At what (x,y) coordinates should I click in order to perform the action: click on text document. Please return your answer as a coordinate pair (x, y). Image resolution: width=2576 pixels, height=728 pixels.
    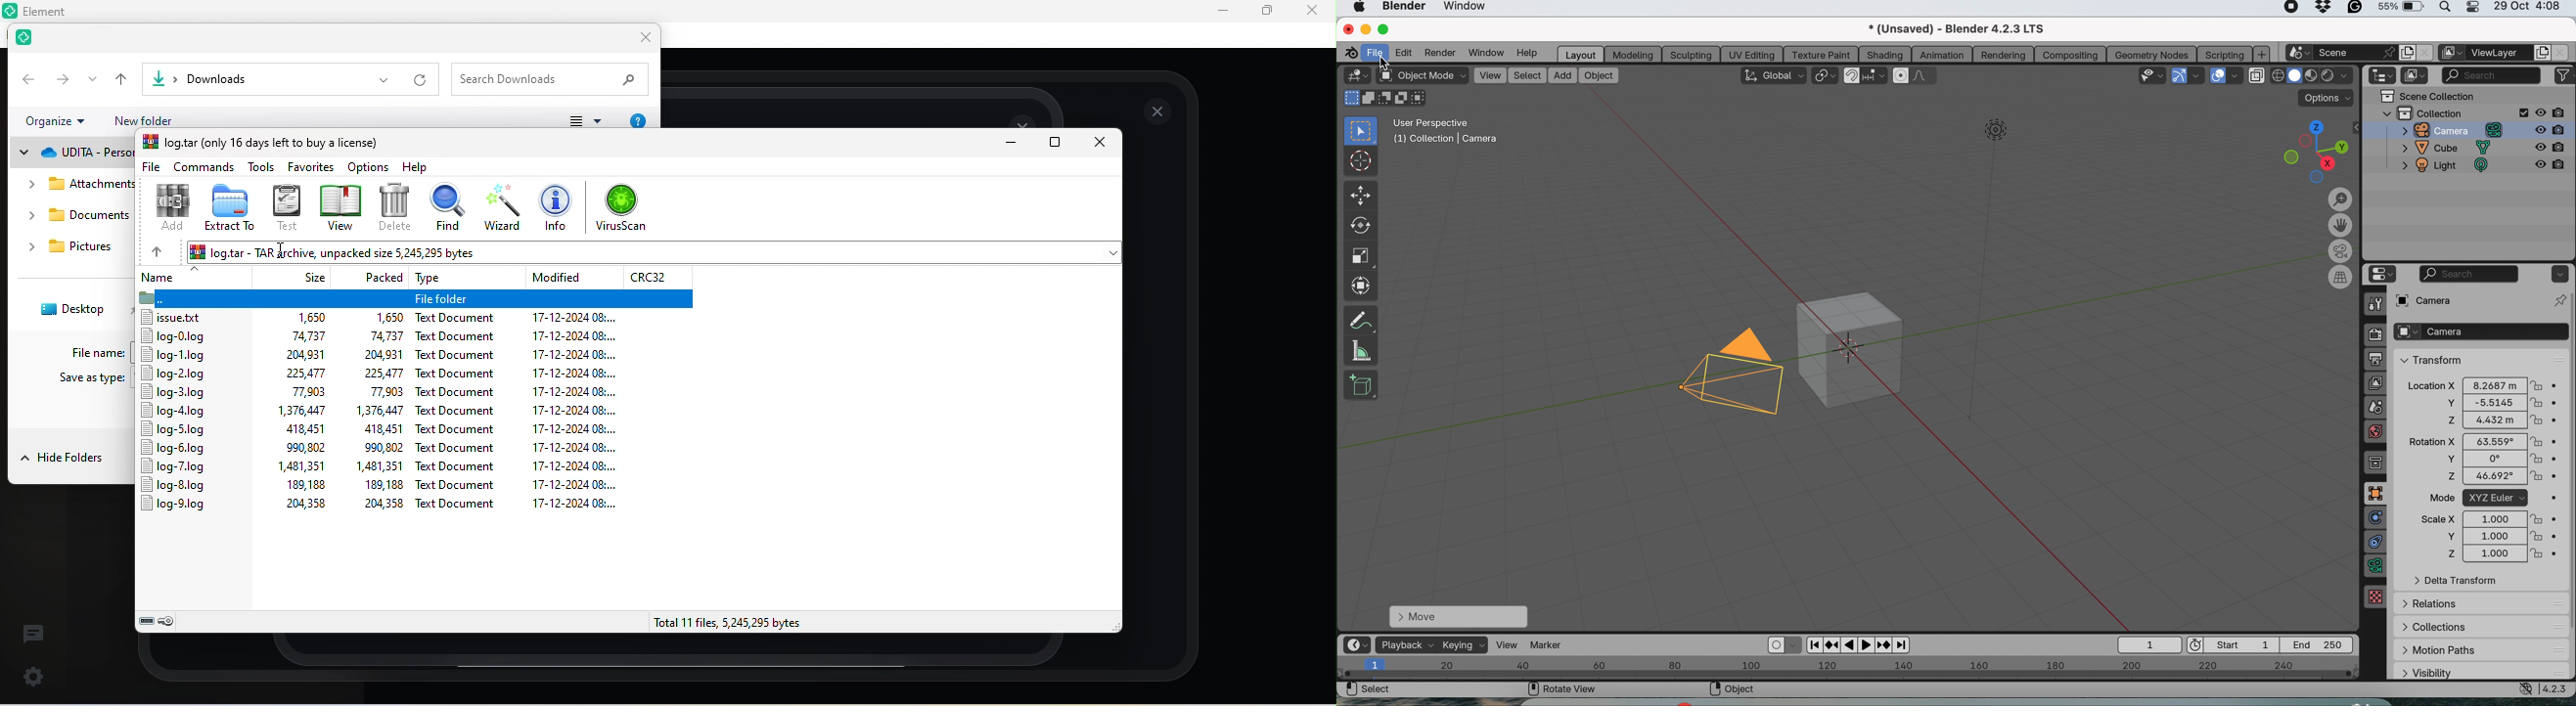
    Looking at the image, I should click on (456, 429).